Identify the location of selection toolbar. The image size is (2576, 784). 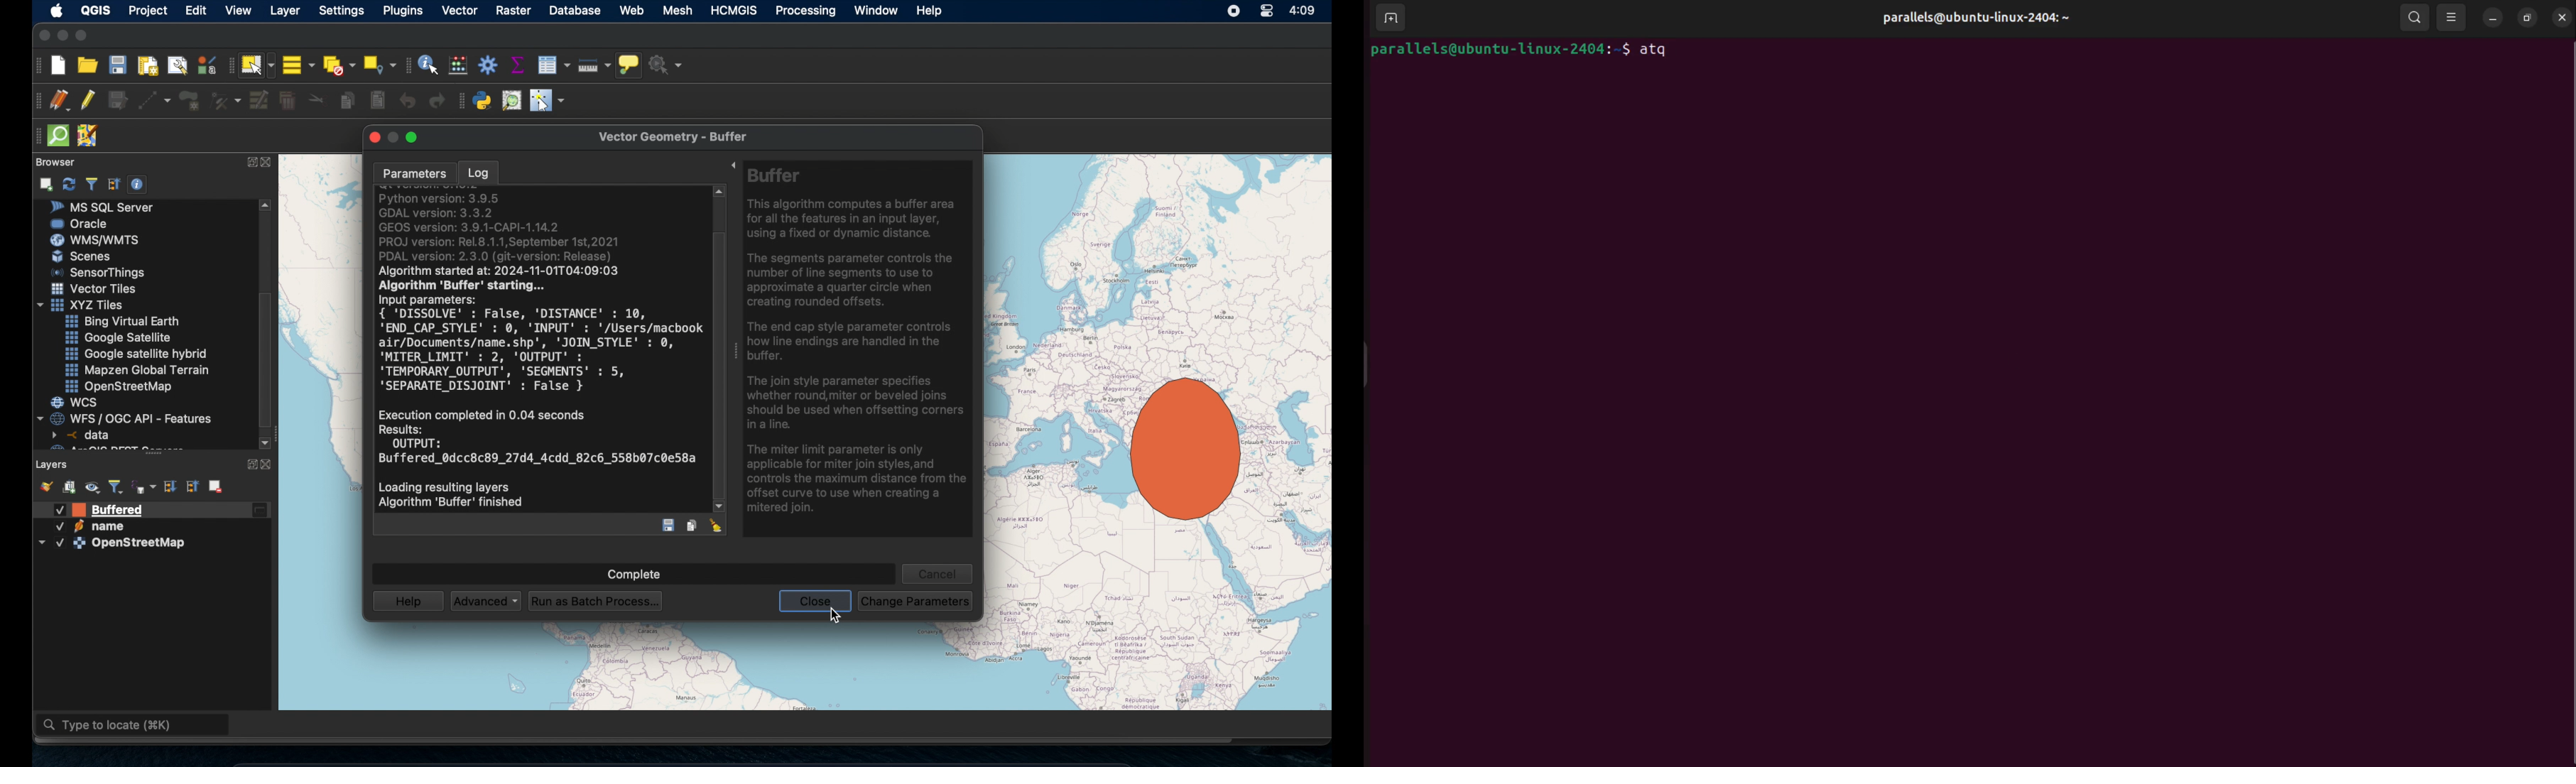
(227, 67).